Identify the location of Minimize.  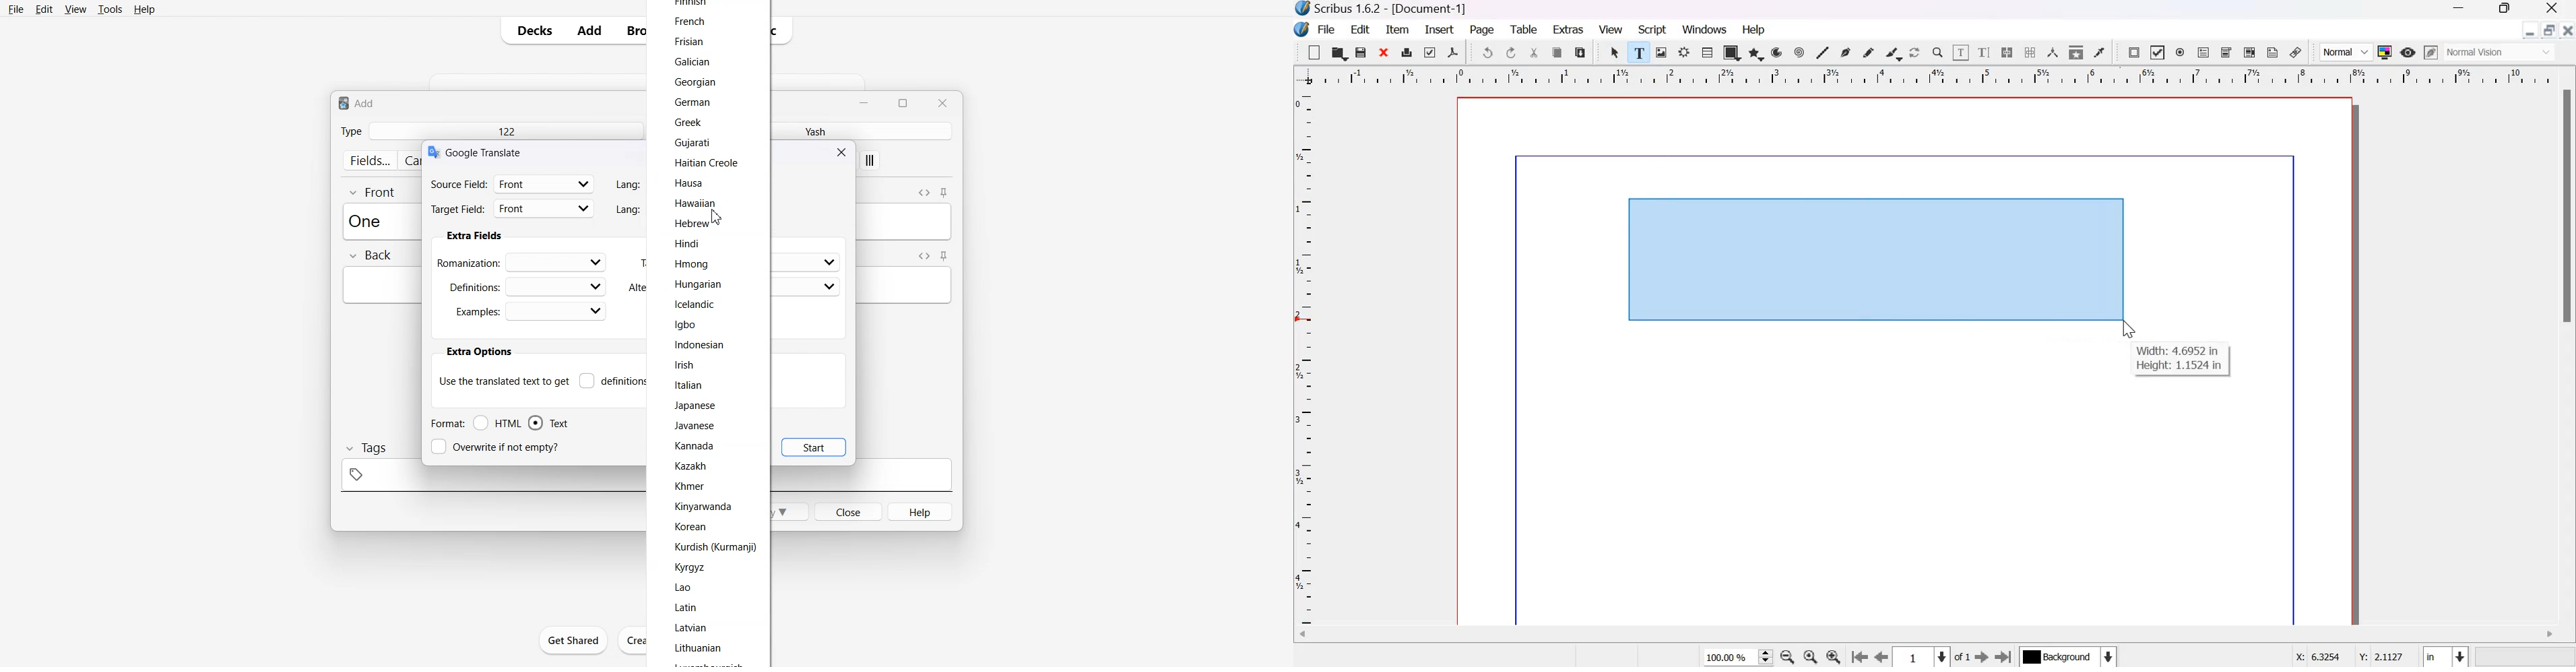
(2459, 9).